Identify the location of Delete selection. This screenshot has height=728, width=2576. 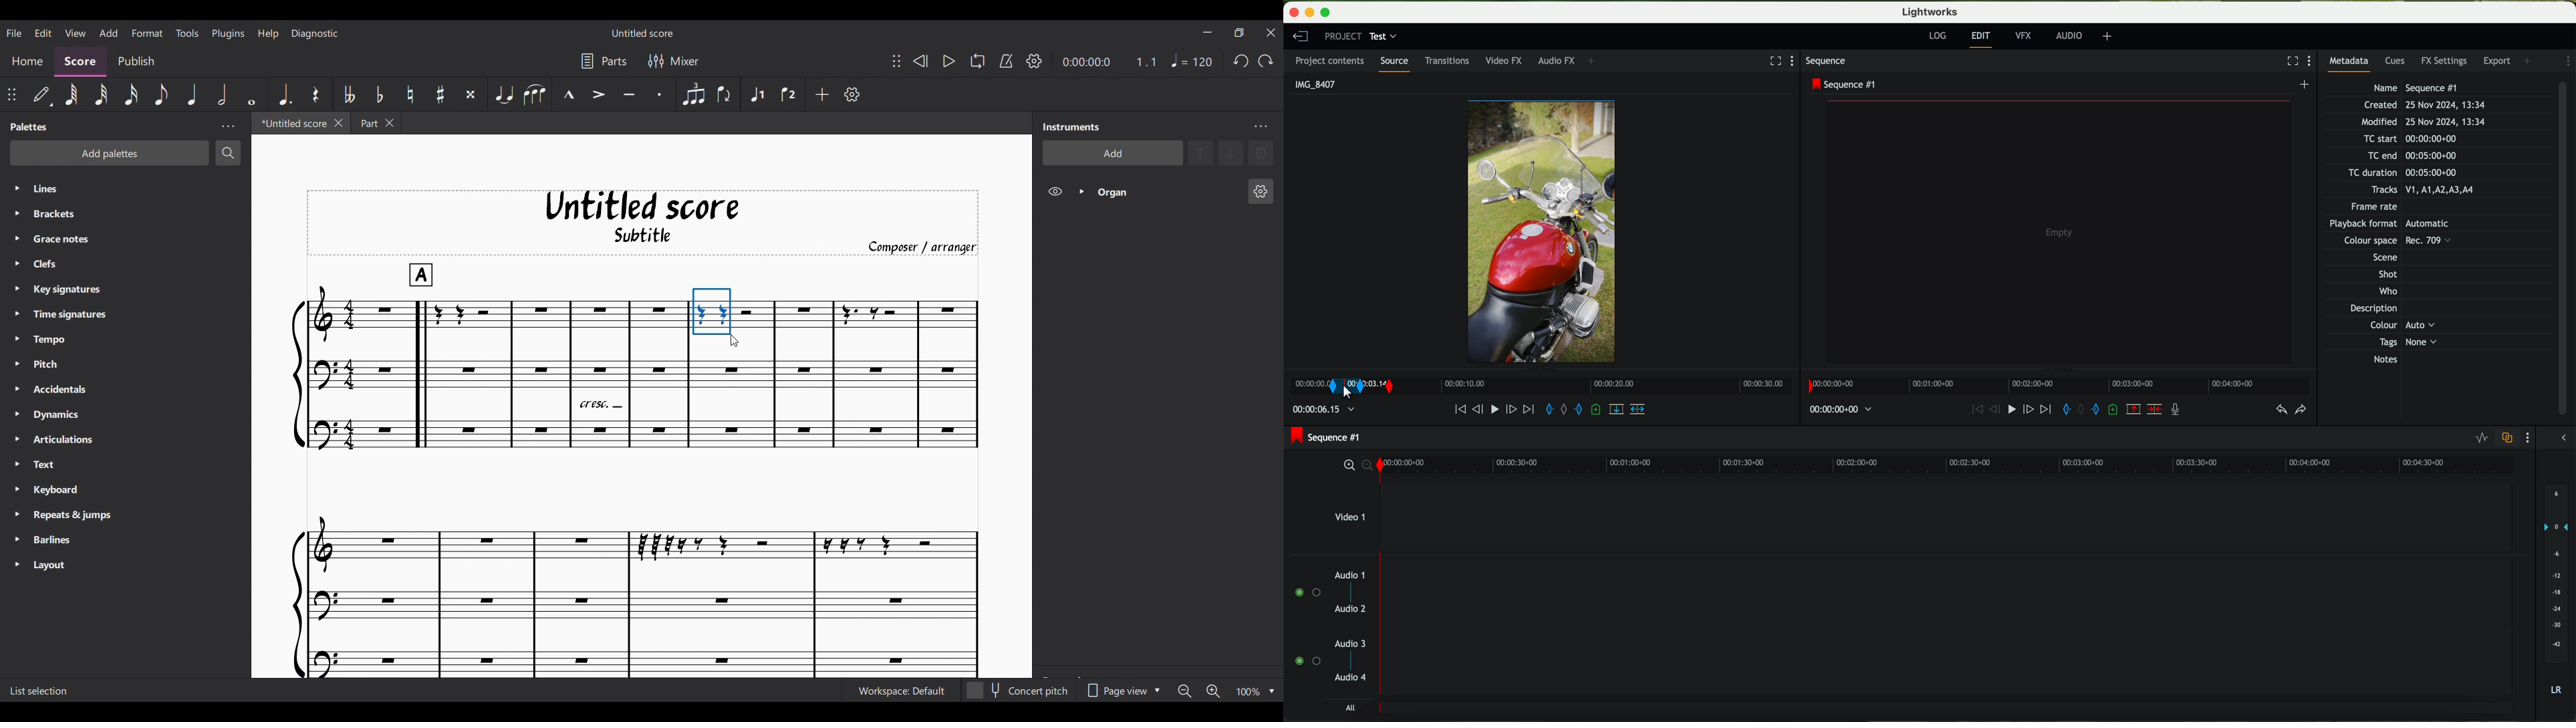
(1261, 153).